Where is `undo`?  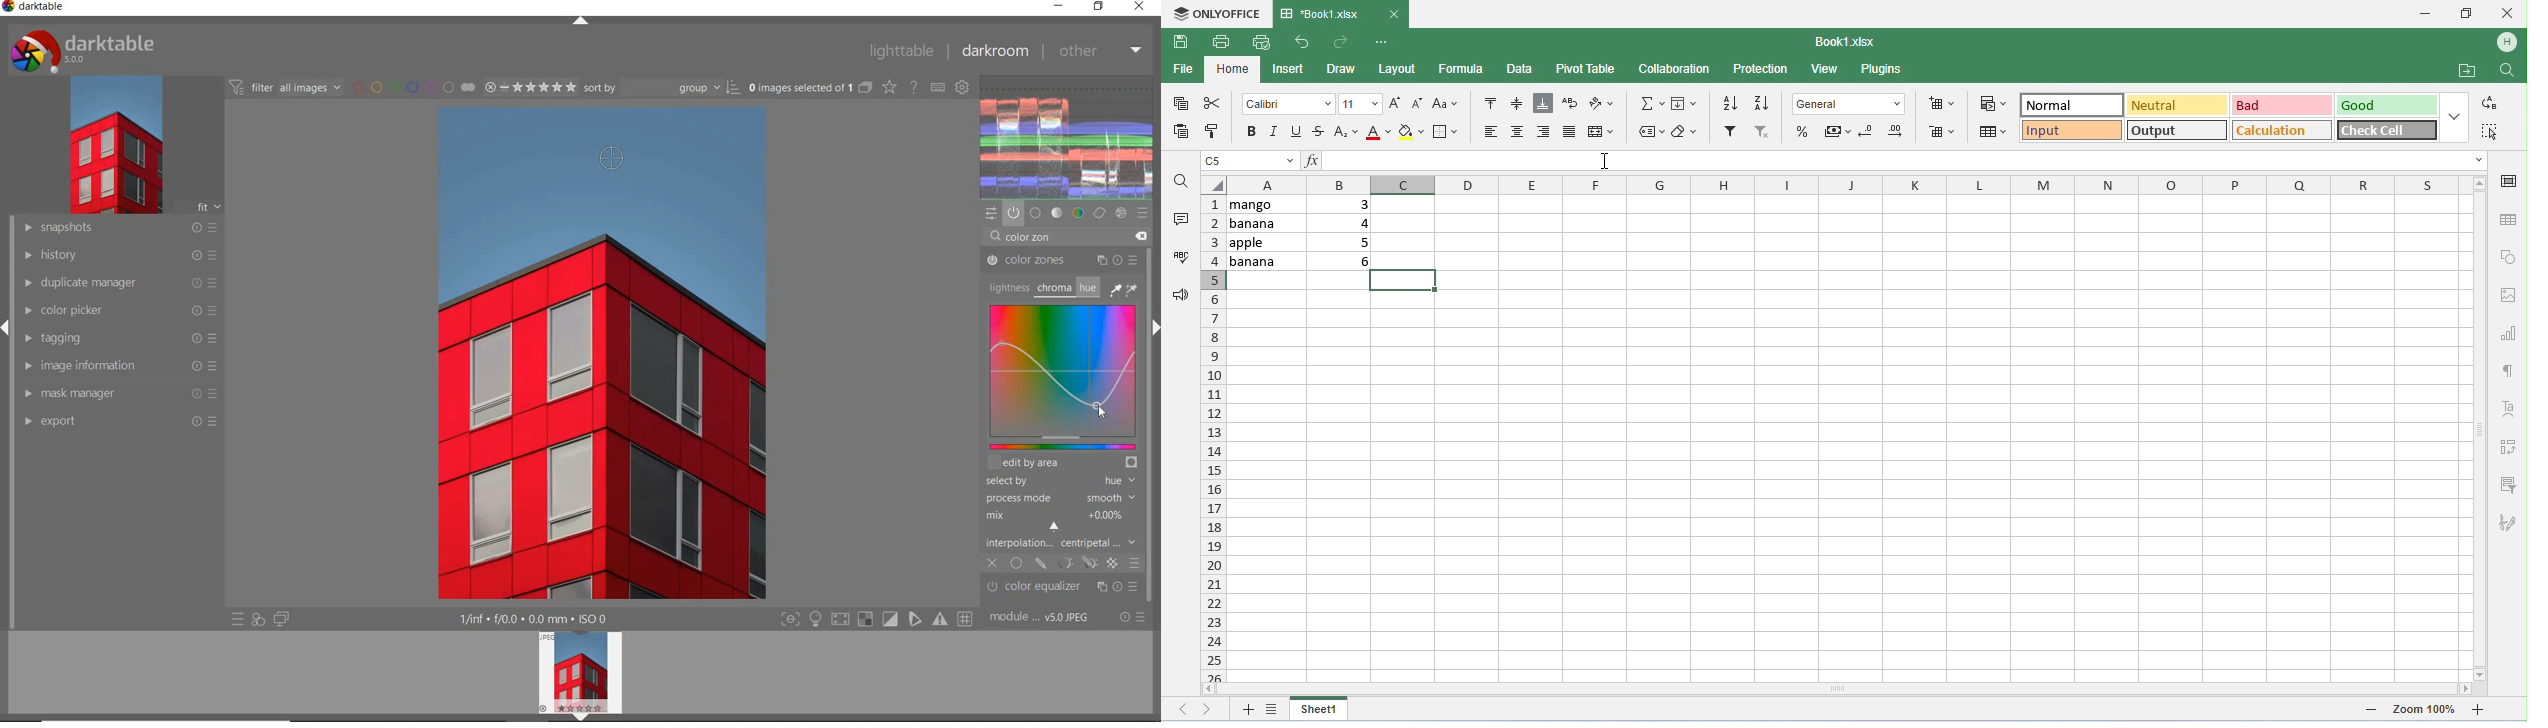
undo is located at coordinates (1300, 42).